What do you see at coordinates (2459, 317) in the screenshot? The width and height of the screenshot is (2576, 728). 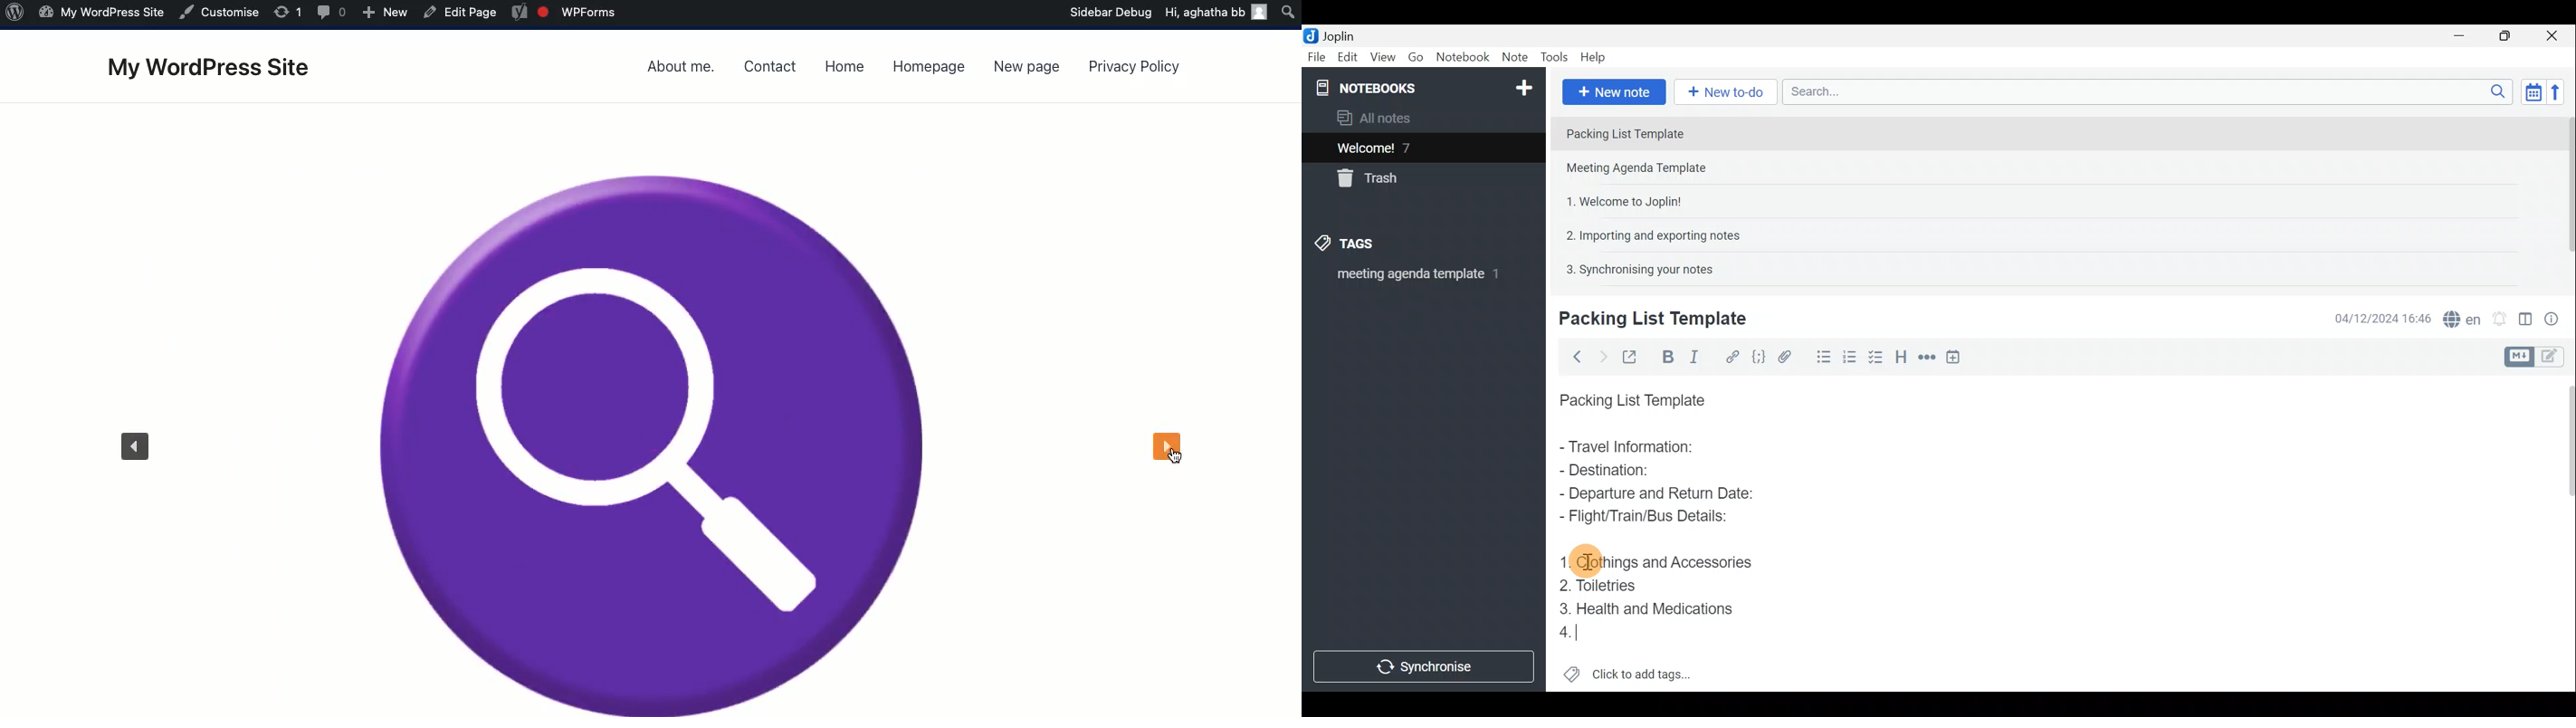 I see `Spell checker` at bounding box center [2459, 317].